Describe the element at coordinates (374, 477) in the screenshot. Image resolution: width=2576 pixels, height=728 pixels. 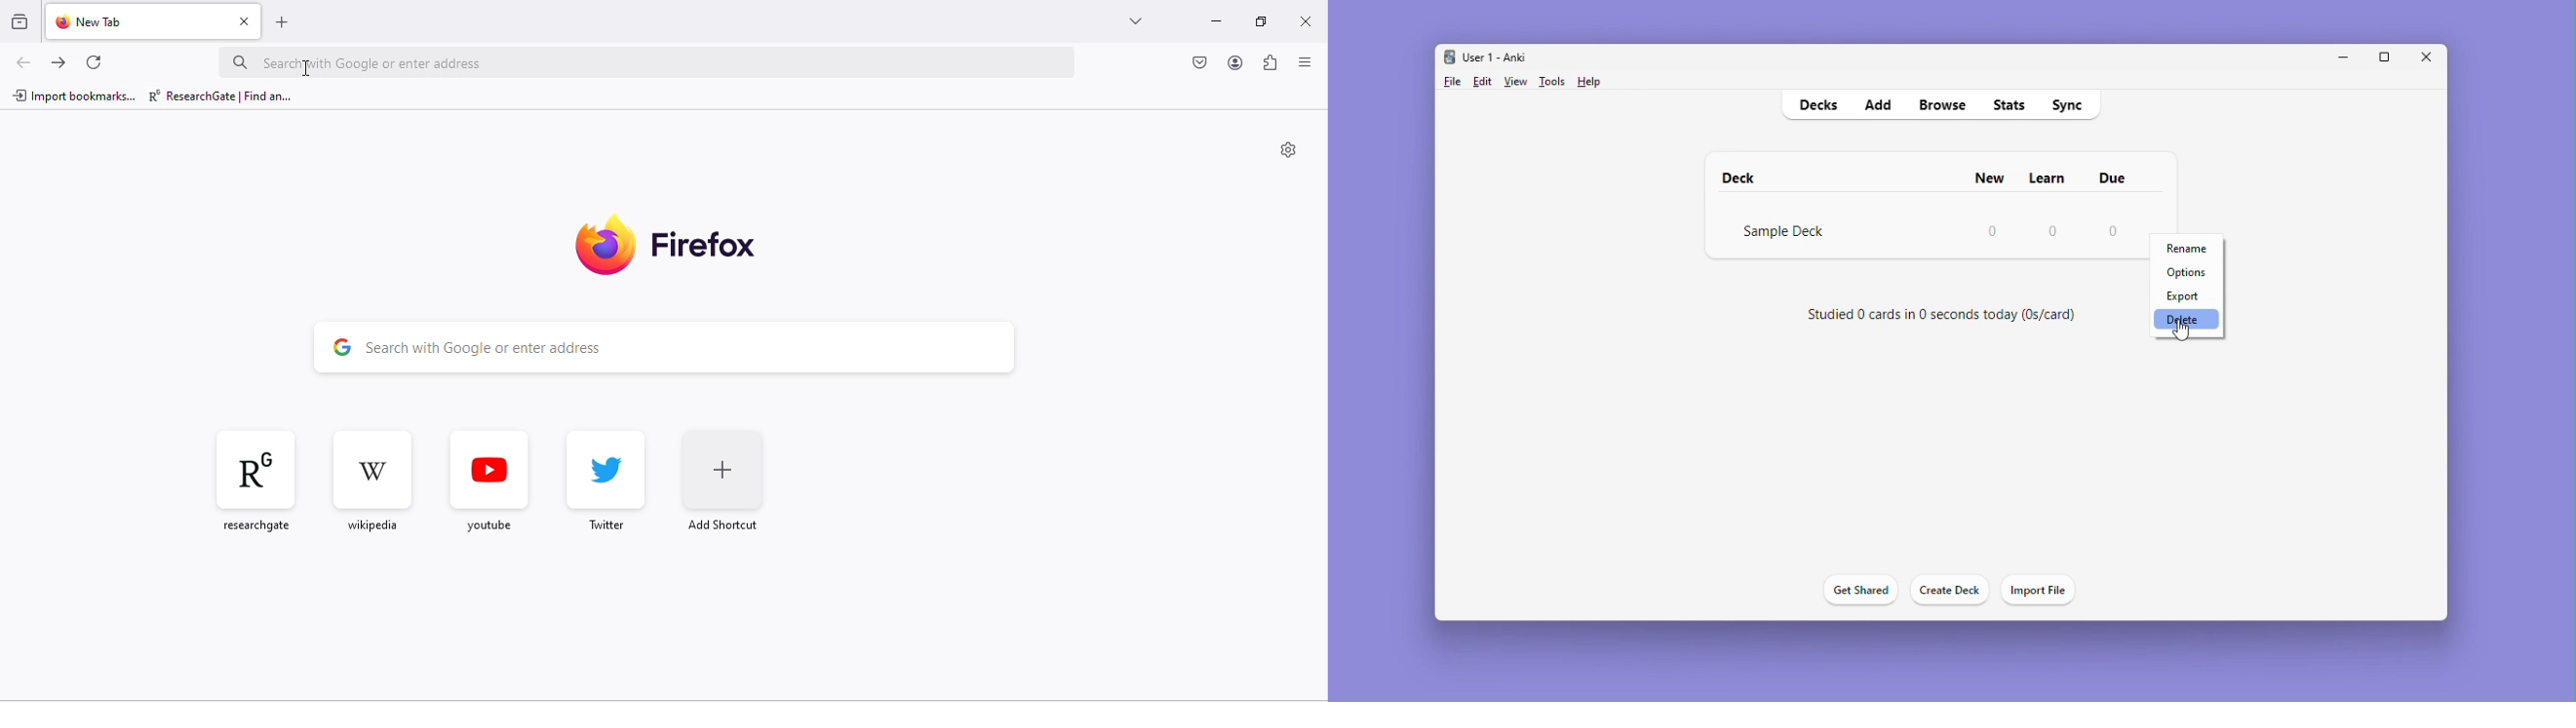
I see `wikipedia` at that location.